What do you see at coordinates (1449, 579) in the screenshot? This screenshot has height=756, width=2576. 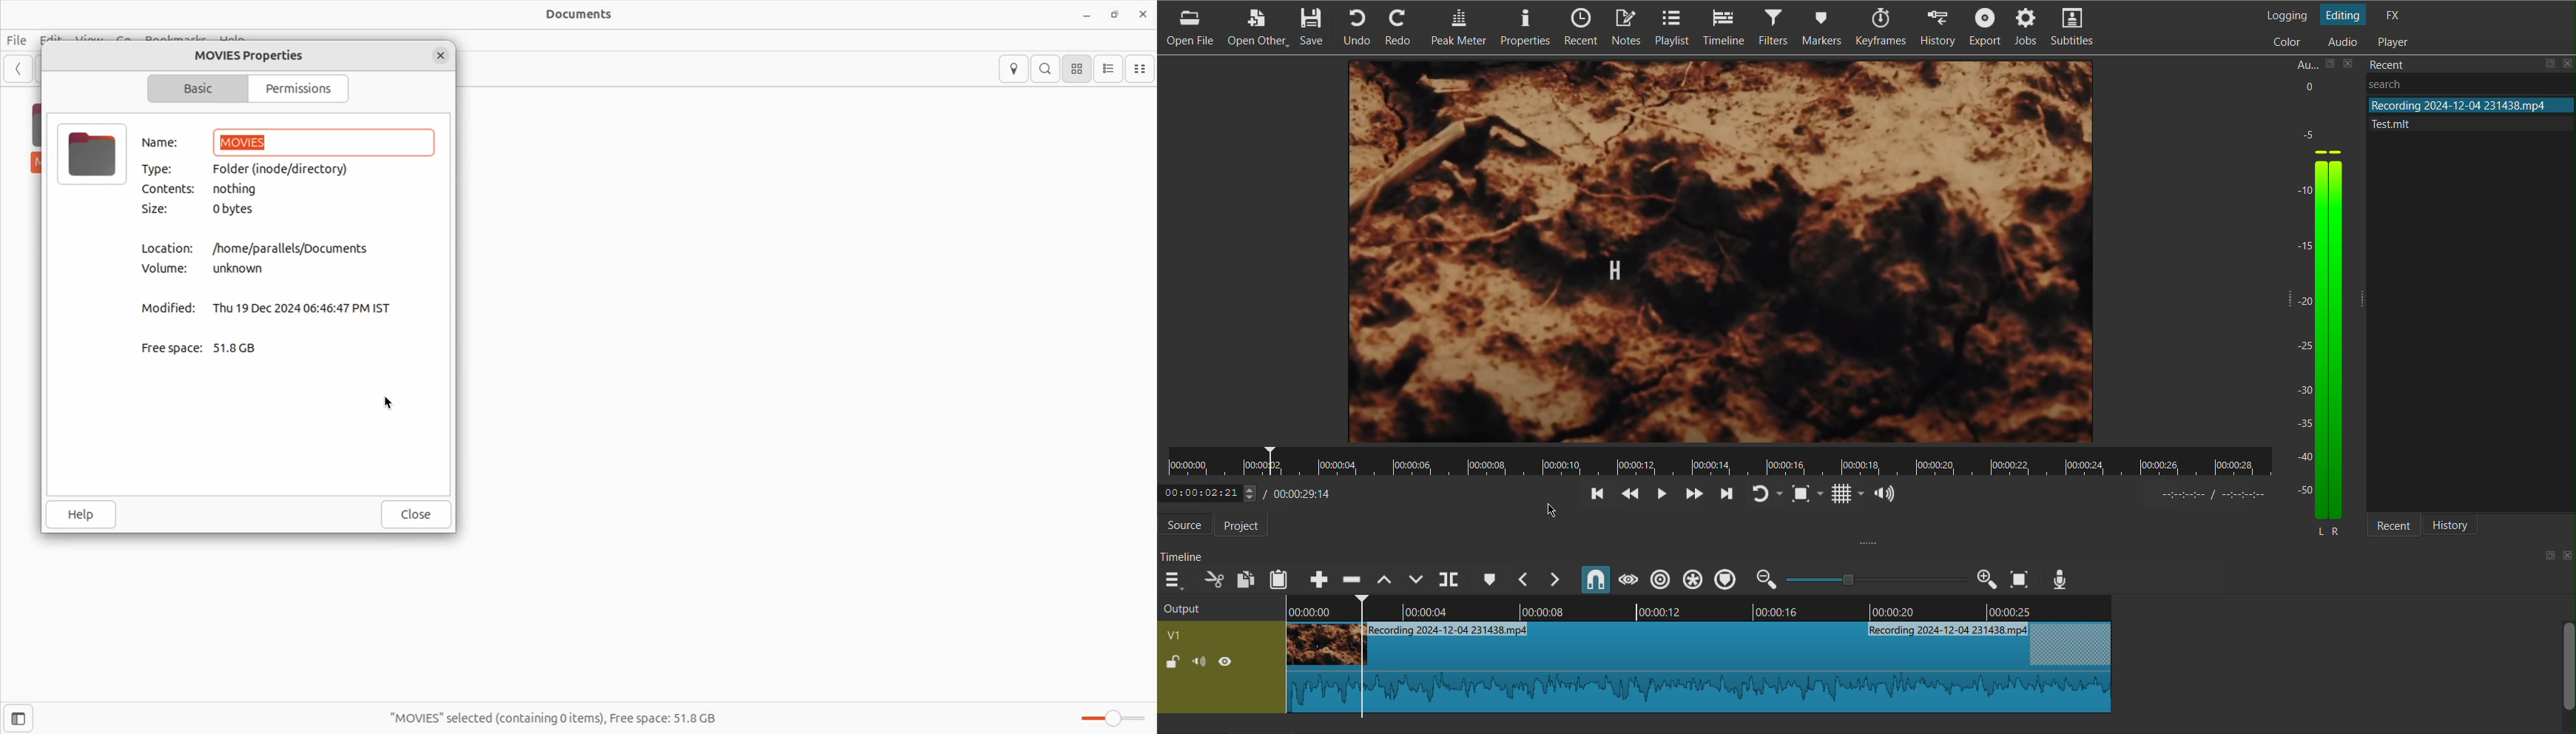 I see `Split at Playhead` at bounding box center [1449, 579].